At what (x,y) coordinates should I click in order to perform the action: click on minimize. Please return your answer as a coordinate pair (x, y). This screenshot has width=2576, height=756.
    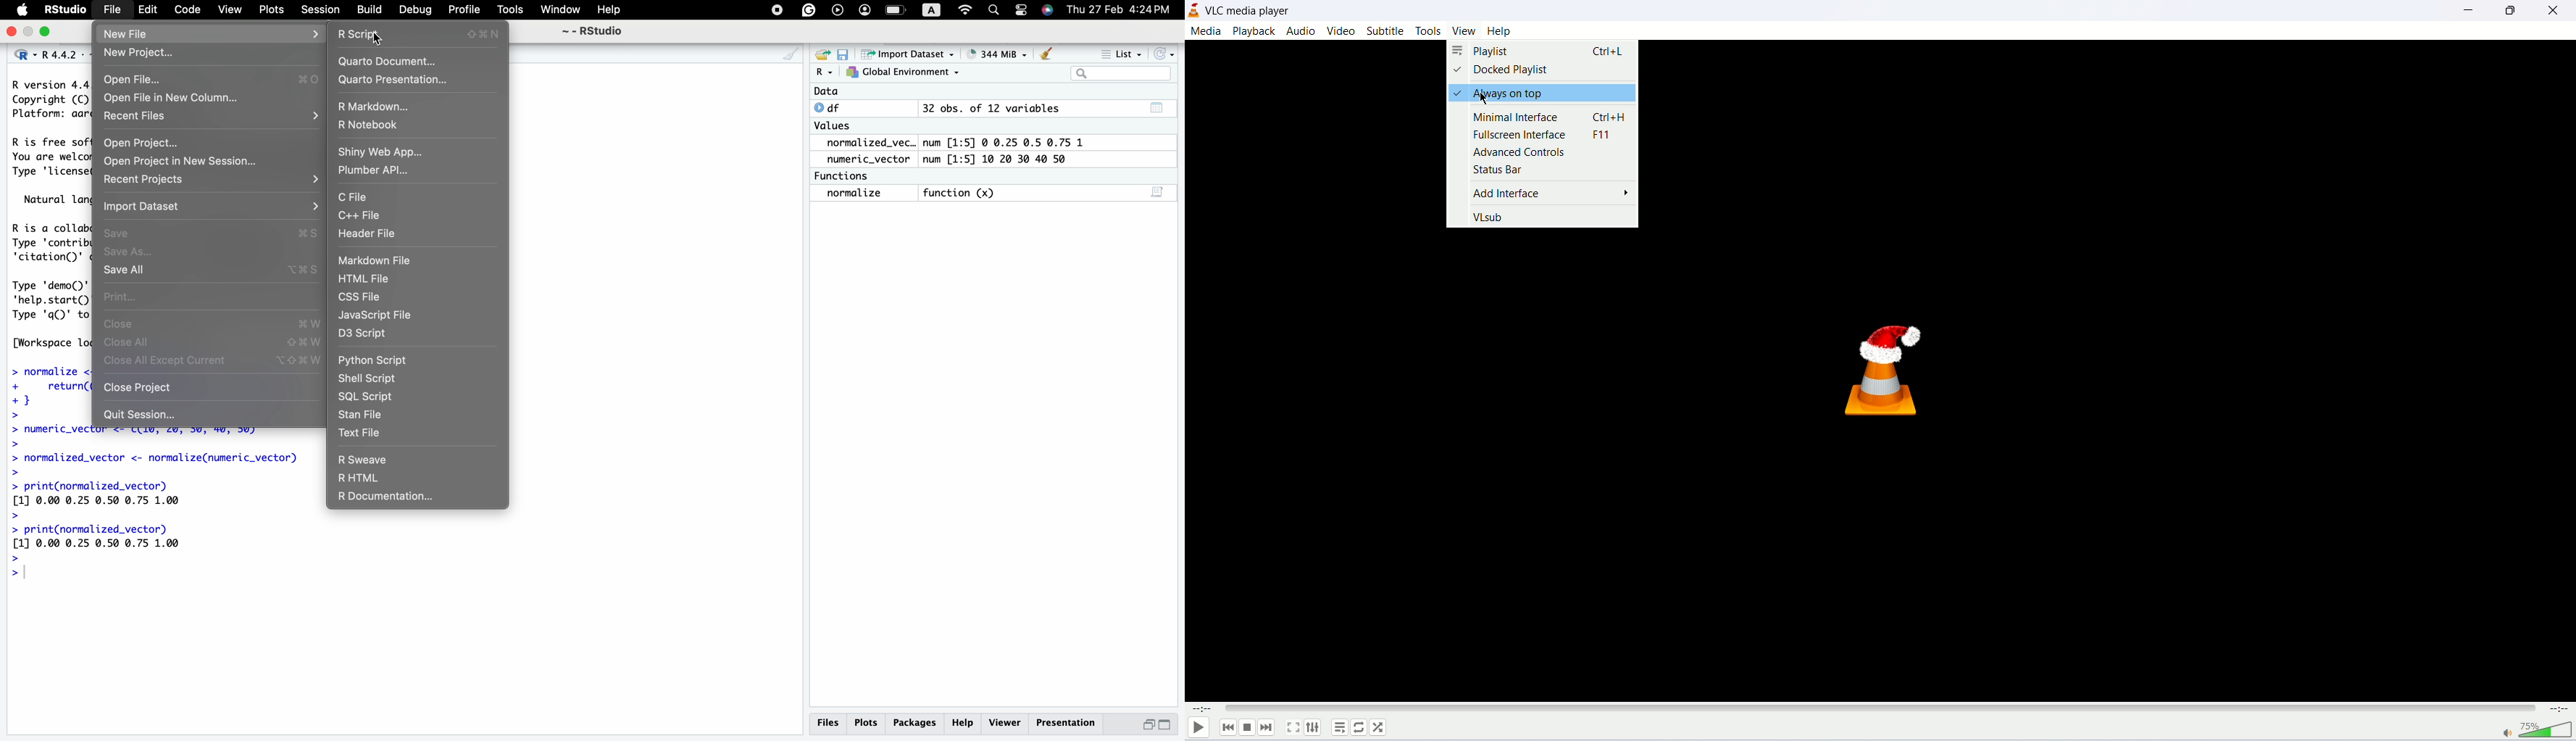
    Looking at the image, I should click on (46, 31).